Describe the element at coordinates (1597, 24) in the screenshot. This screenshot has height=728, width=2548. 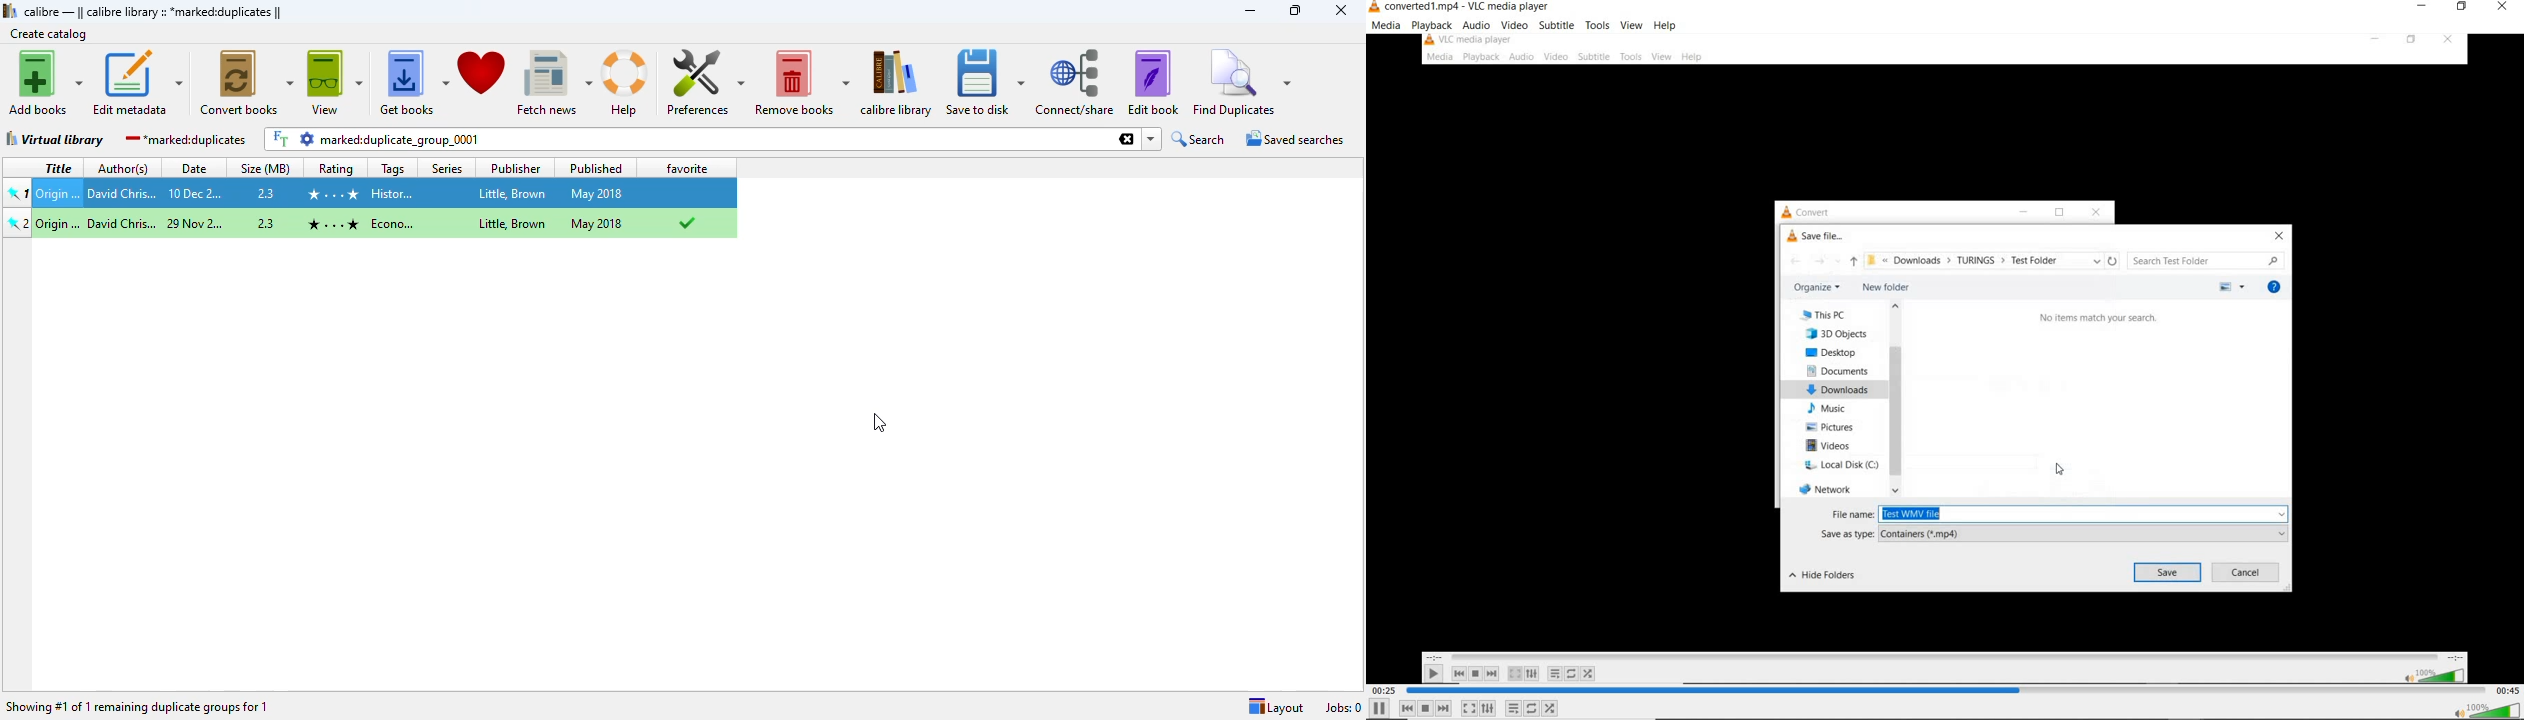
I see `tools` at that location.